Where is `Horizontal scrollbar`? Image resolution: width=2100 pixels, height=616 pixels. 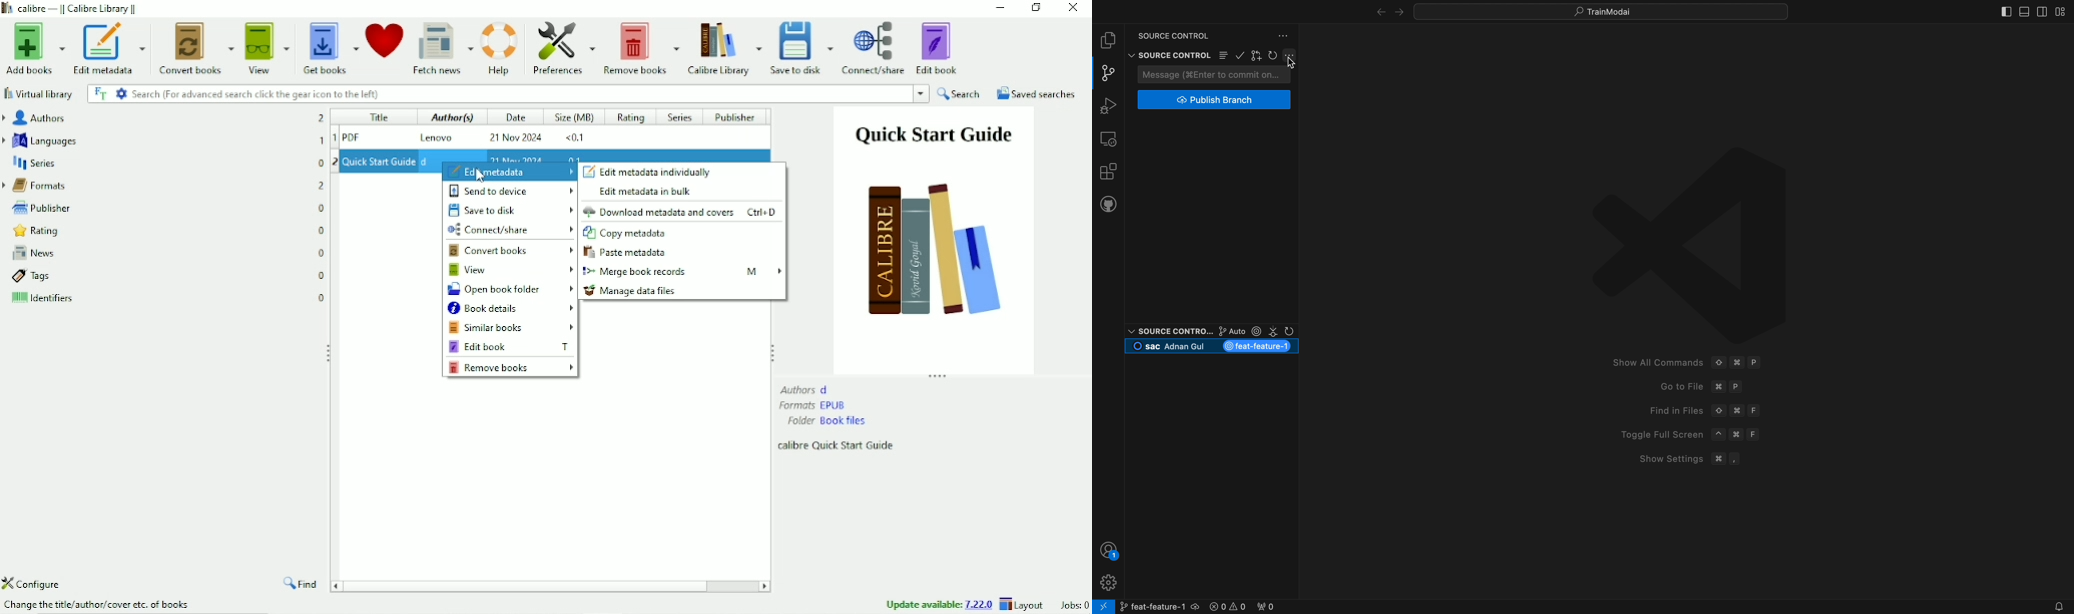 Horizontal scrollbar is located at coordinates (532, 585).